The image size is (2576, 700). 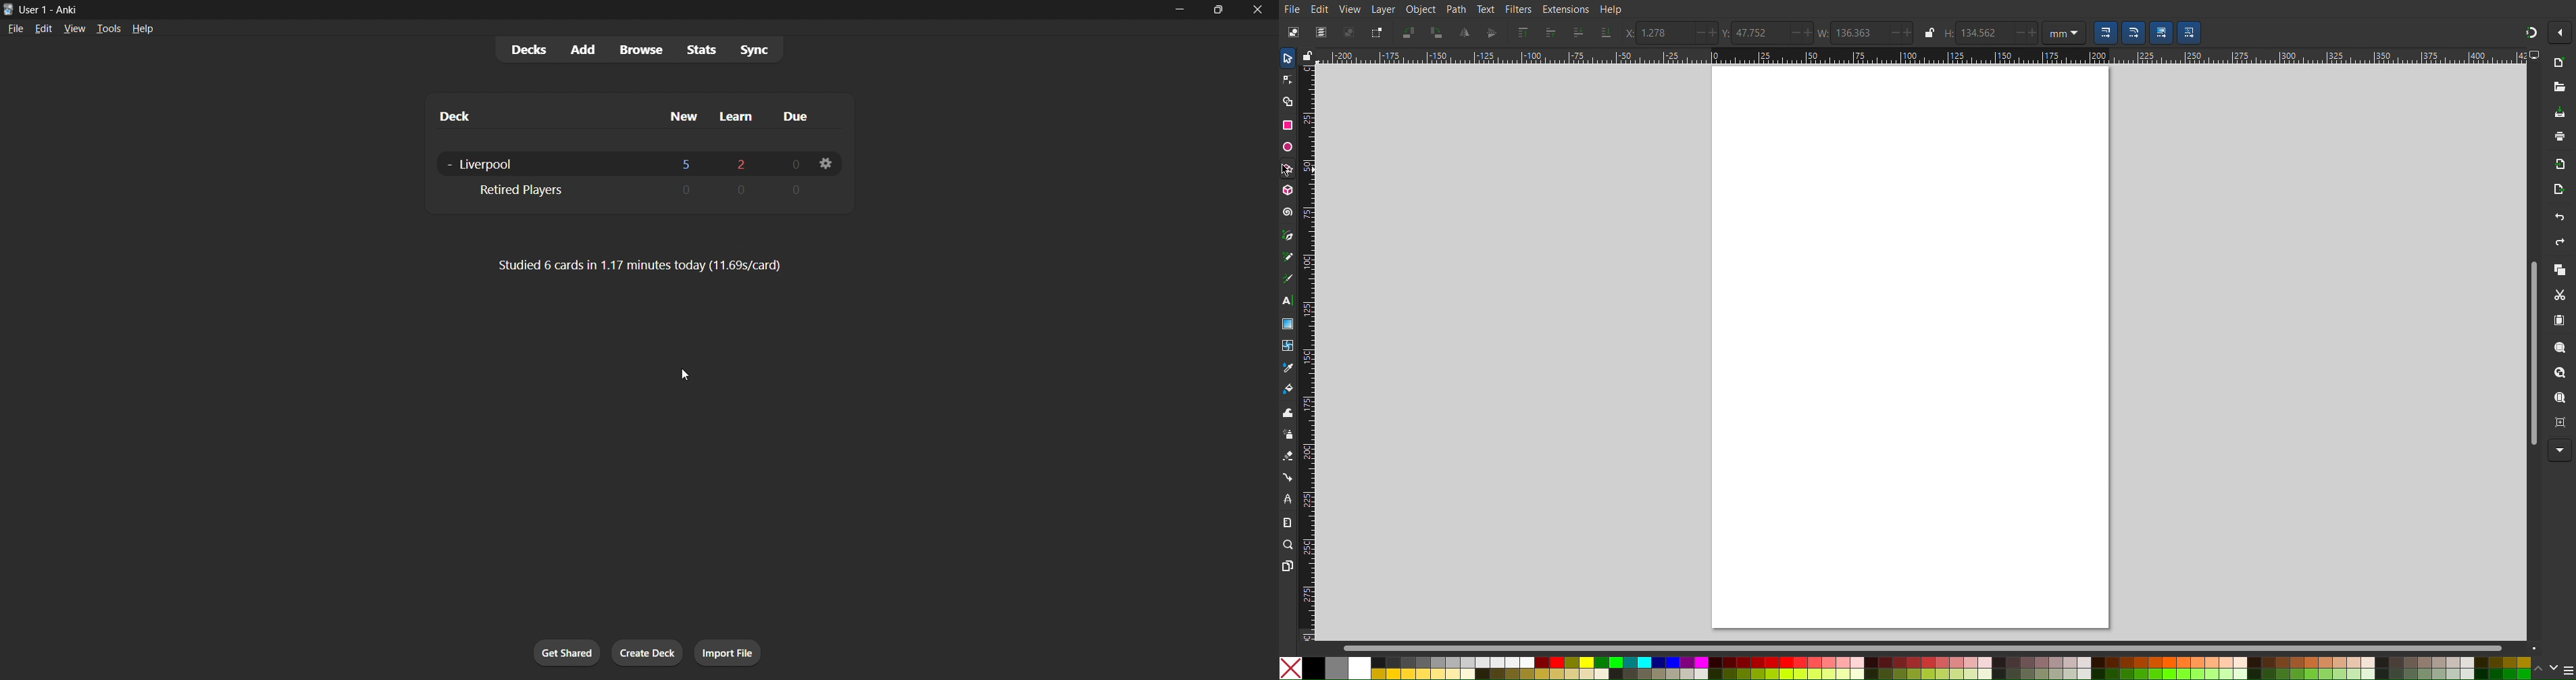 I want to click on lock, so click(x=1928, y=32).